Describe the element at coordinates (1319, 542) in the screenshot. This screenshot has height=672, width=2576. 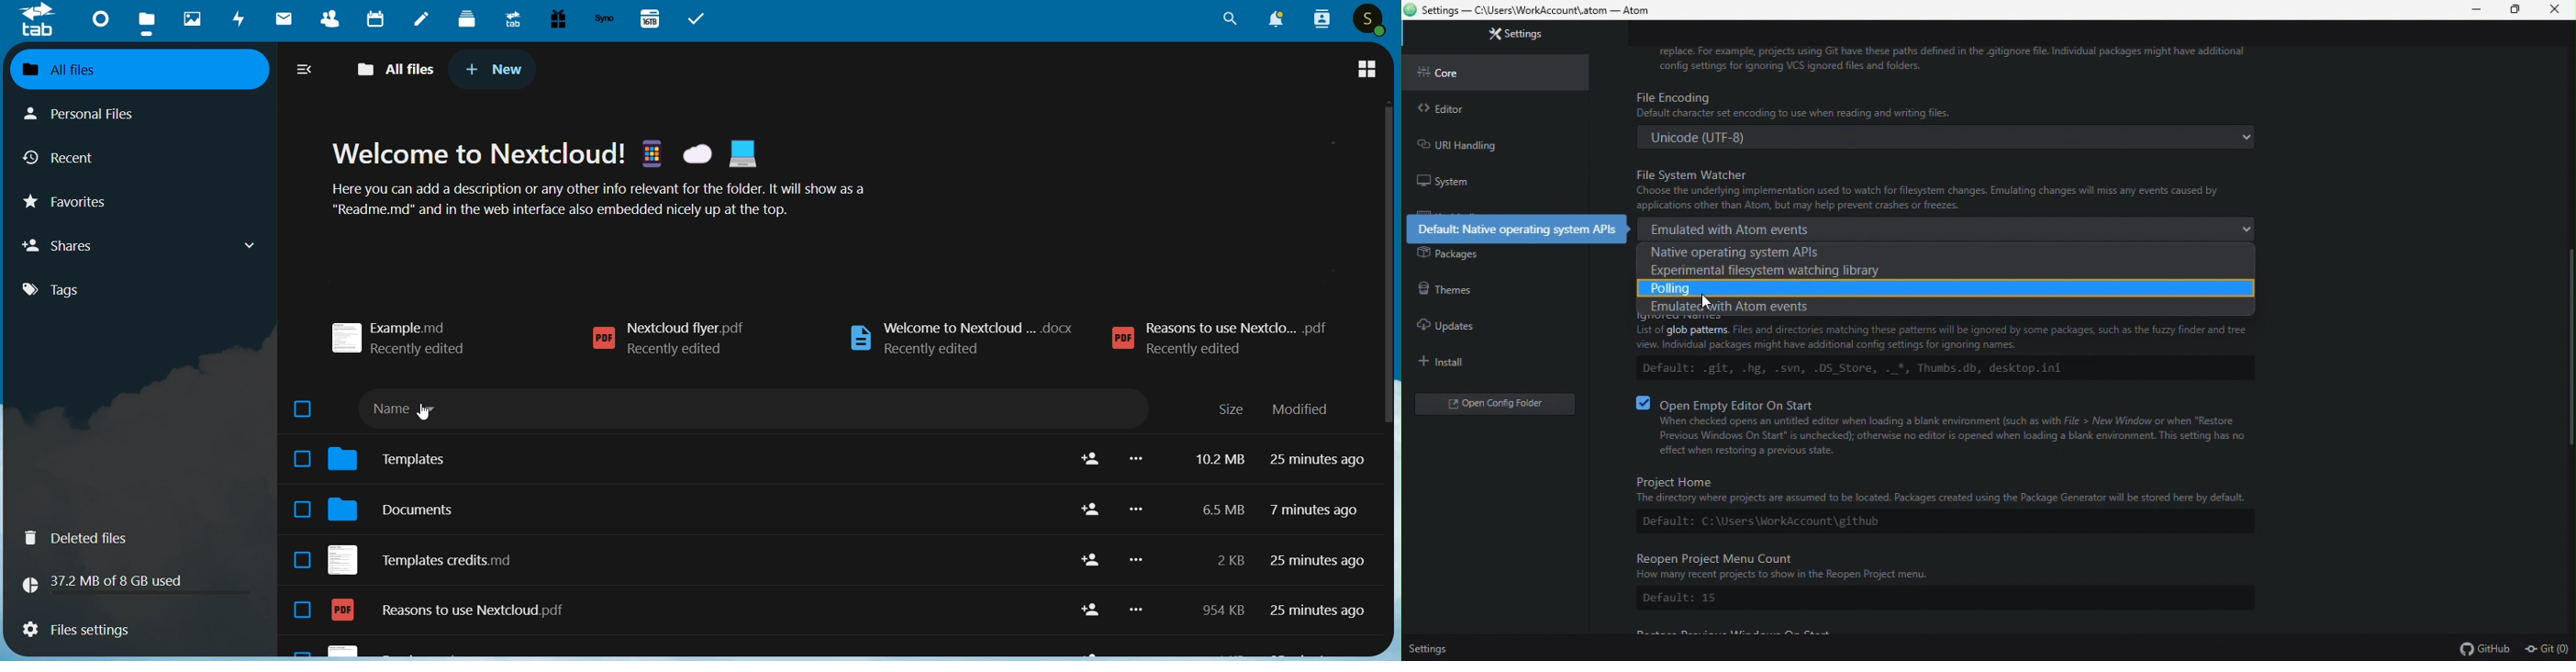
I see `25 minutes ago 7 minutes ago 25 minutes ago 25 minutes ago` at that location.